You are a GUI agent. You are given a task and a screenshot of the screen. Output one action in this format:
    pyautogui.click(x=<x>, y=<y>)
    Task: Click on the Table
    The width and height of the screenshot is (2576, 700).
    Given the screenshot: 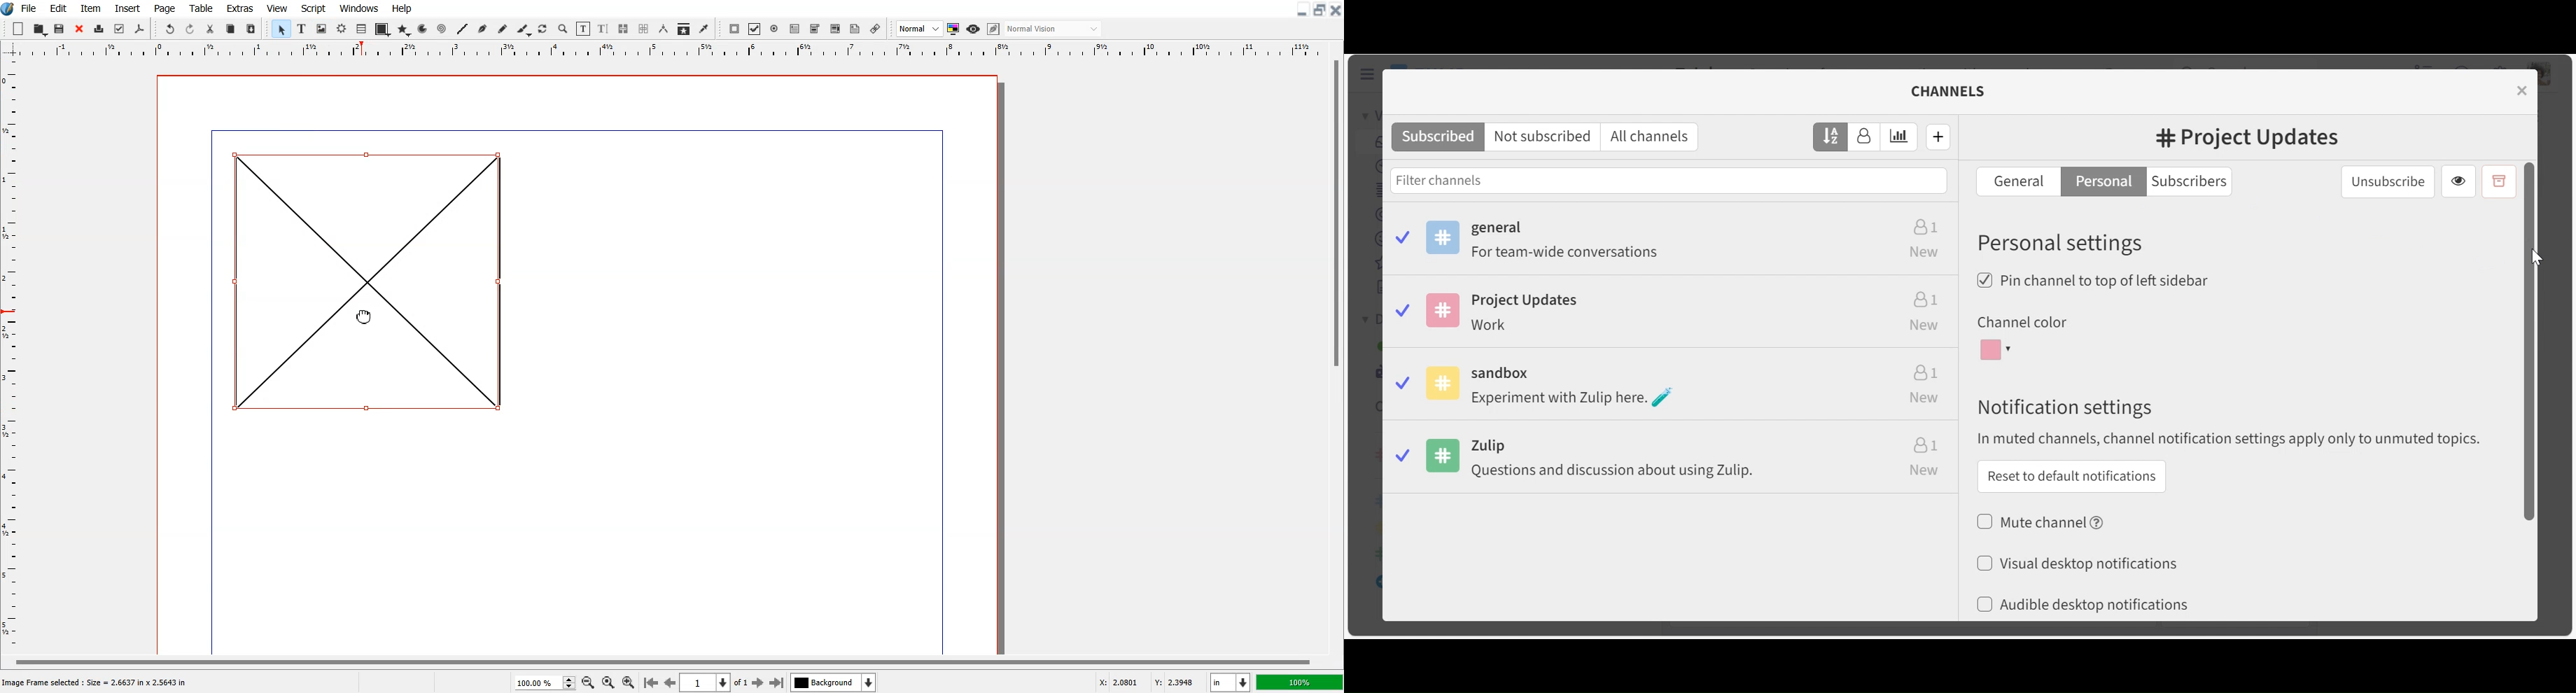 What is the action you would take?
    pyautogui.click(x=361, y=29)
    